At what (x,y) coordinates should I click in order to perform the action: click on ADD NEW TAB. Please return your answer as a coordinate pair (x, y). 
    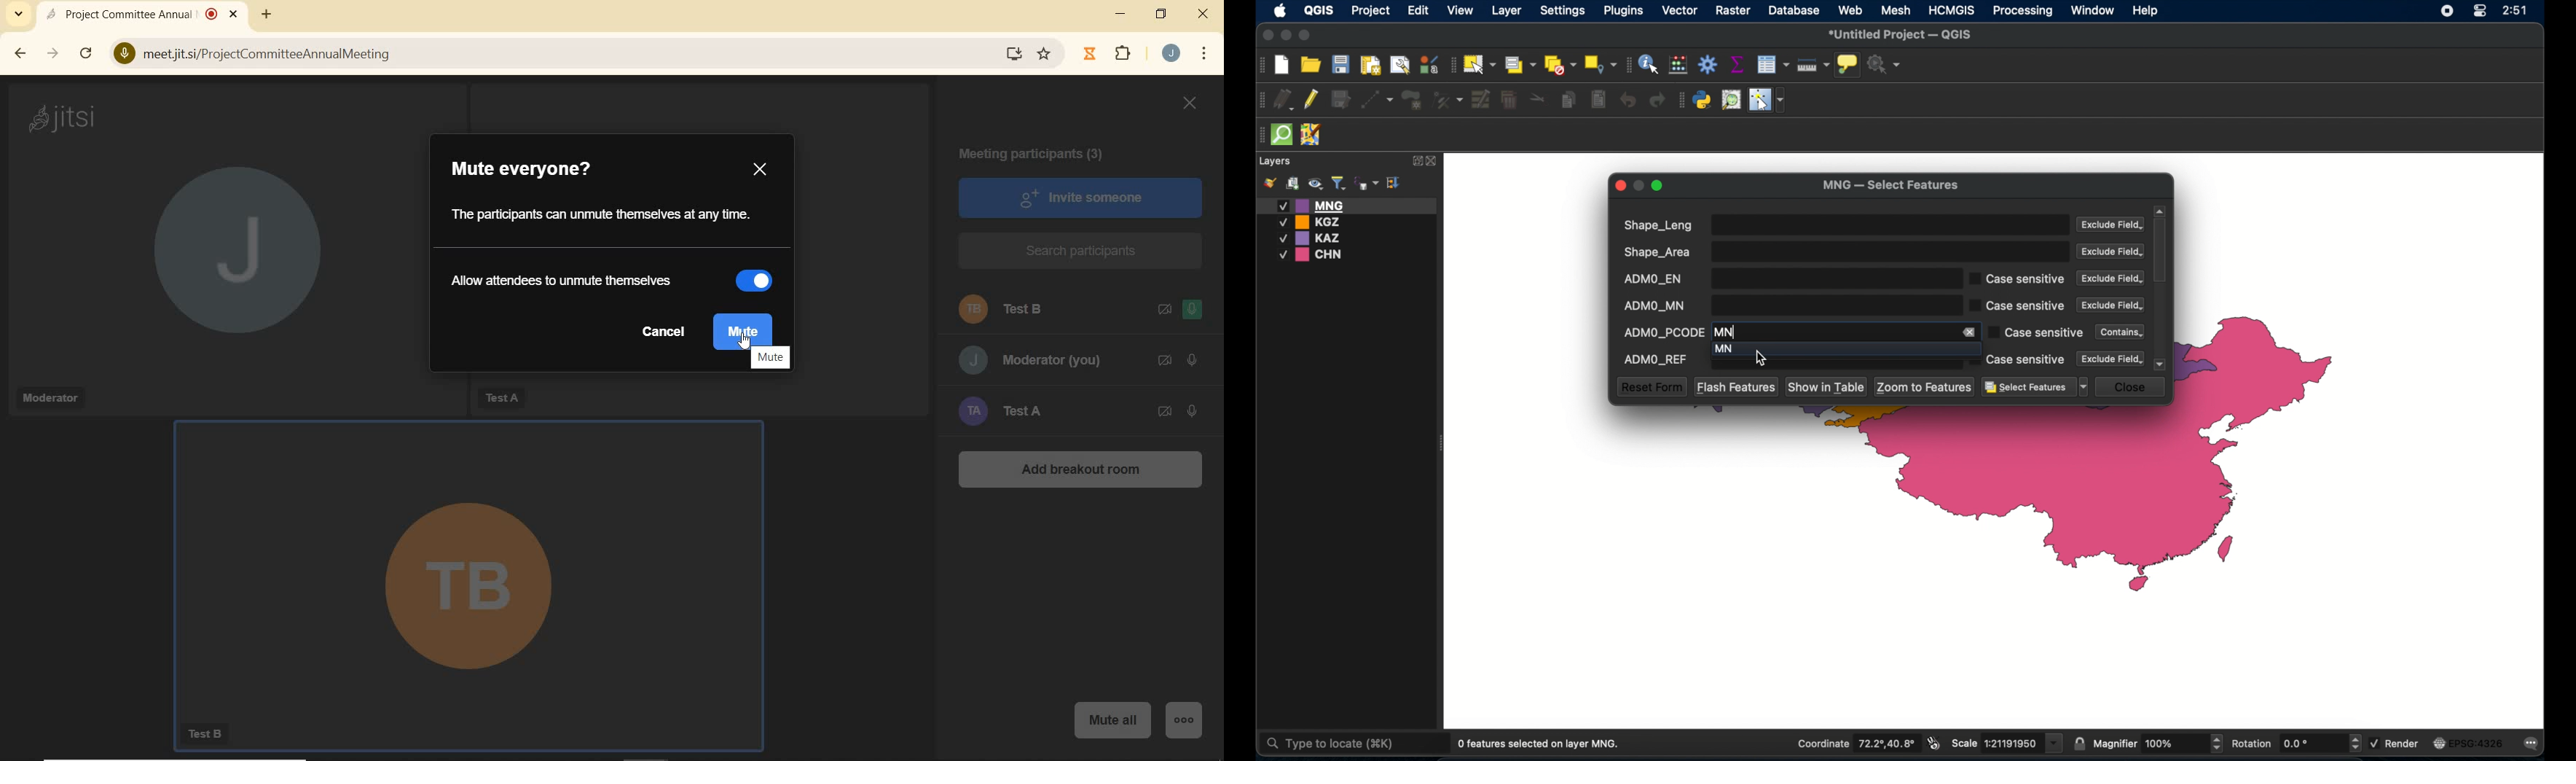
    Looking at the image, I should click on (267, 14).